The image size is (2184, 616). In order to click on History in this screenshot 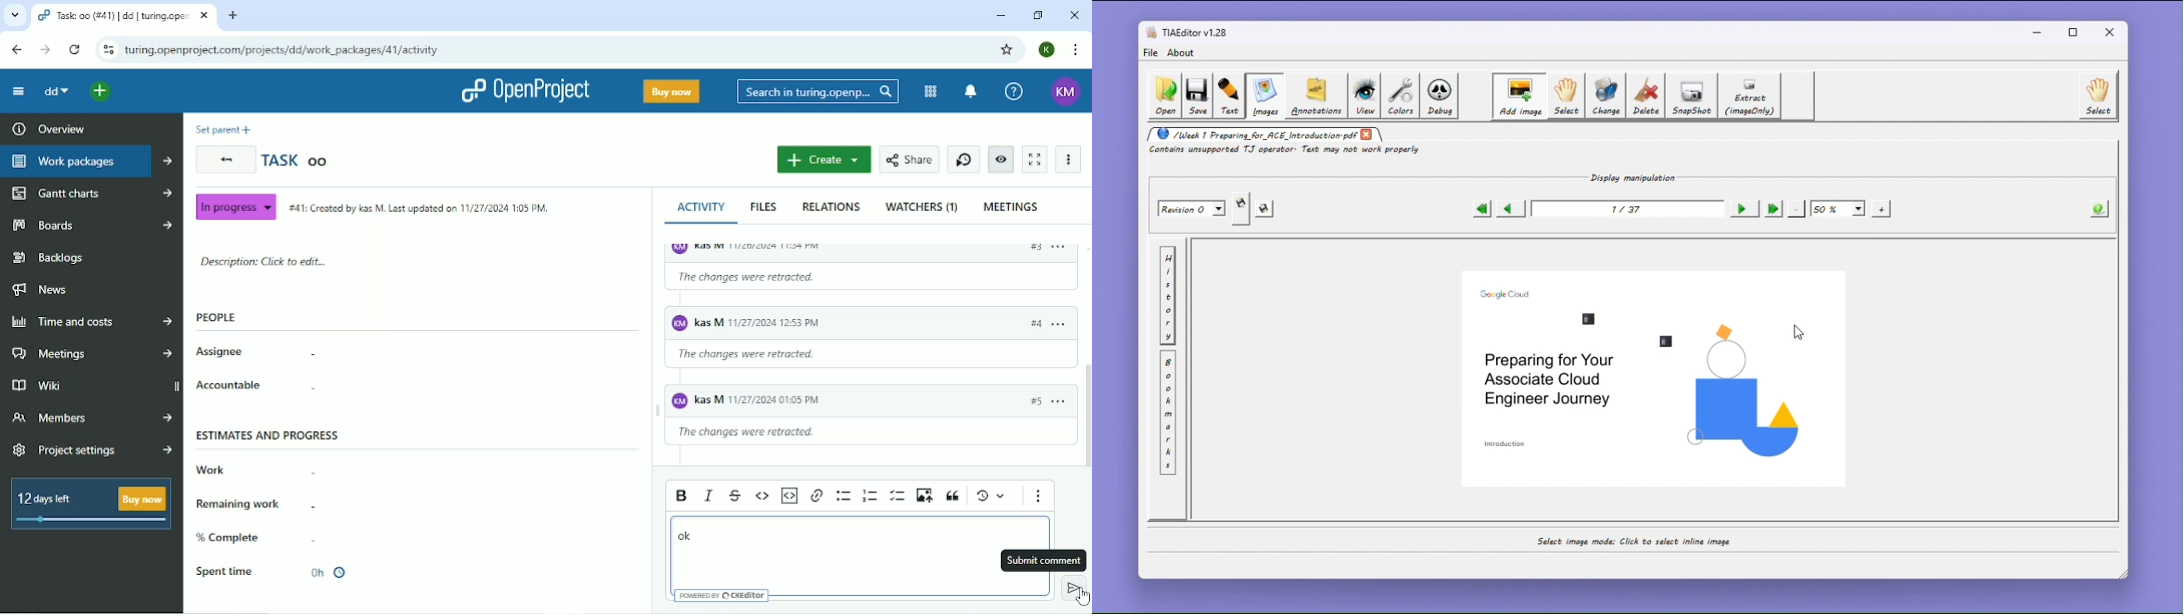, I will do `click(1168, 296)`.